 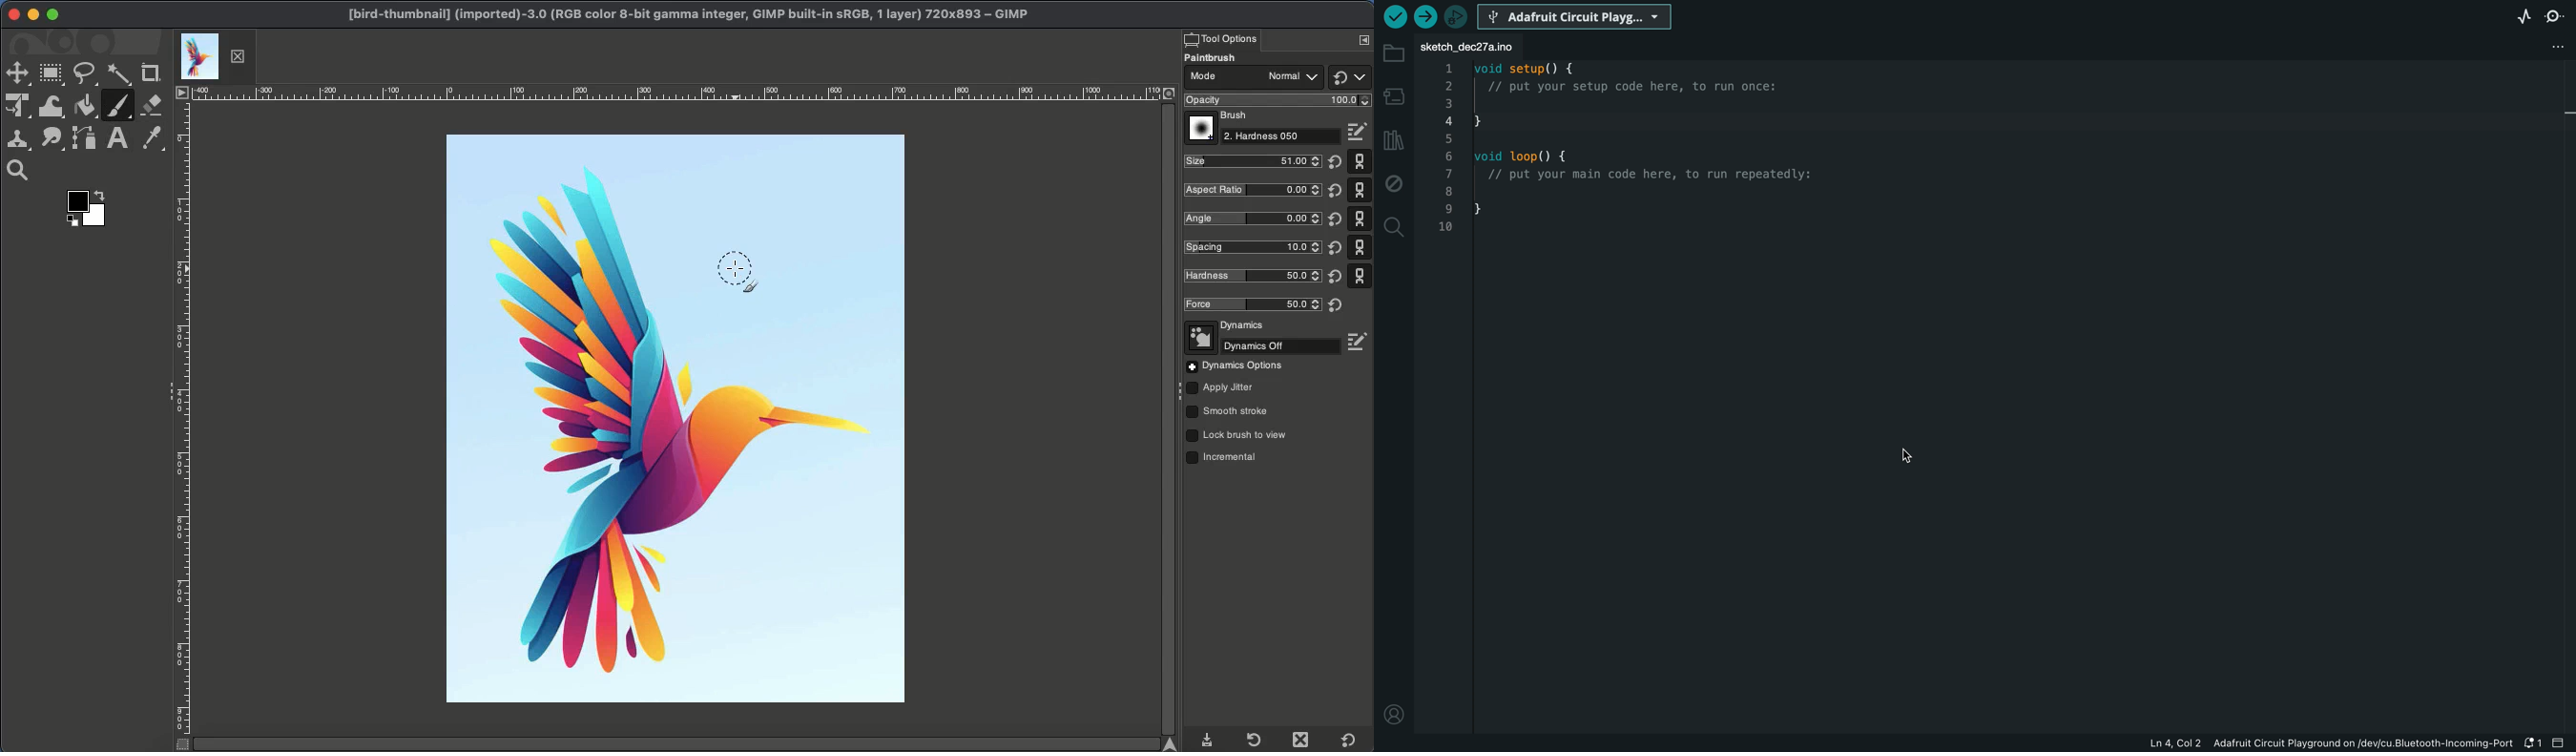 I want to click on Freeform selector, so click(x=86, y=74).